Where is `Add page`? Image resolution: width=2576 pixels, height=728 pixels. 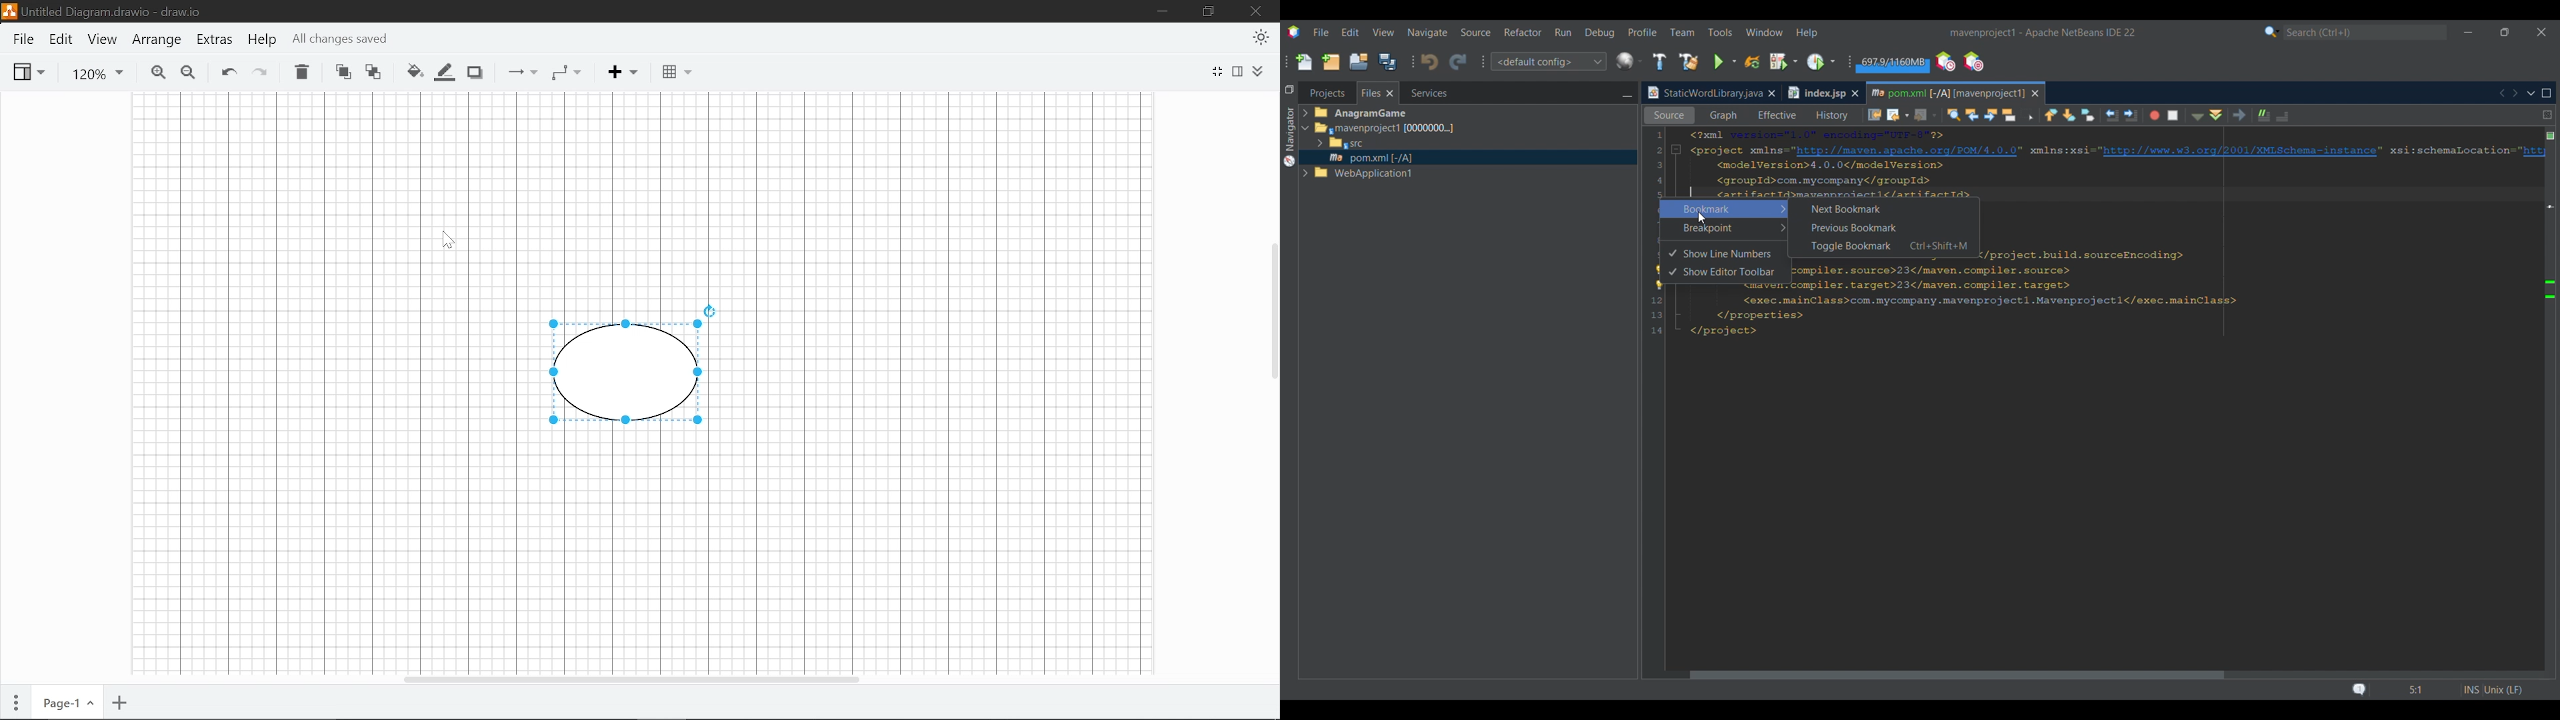 Add page is located at coordinates (121, 701).